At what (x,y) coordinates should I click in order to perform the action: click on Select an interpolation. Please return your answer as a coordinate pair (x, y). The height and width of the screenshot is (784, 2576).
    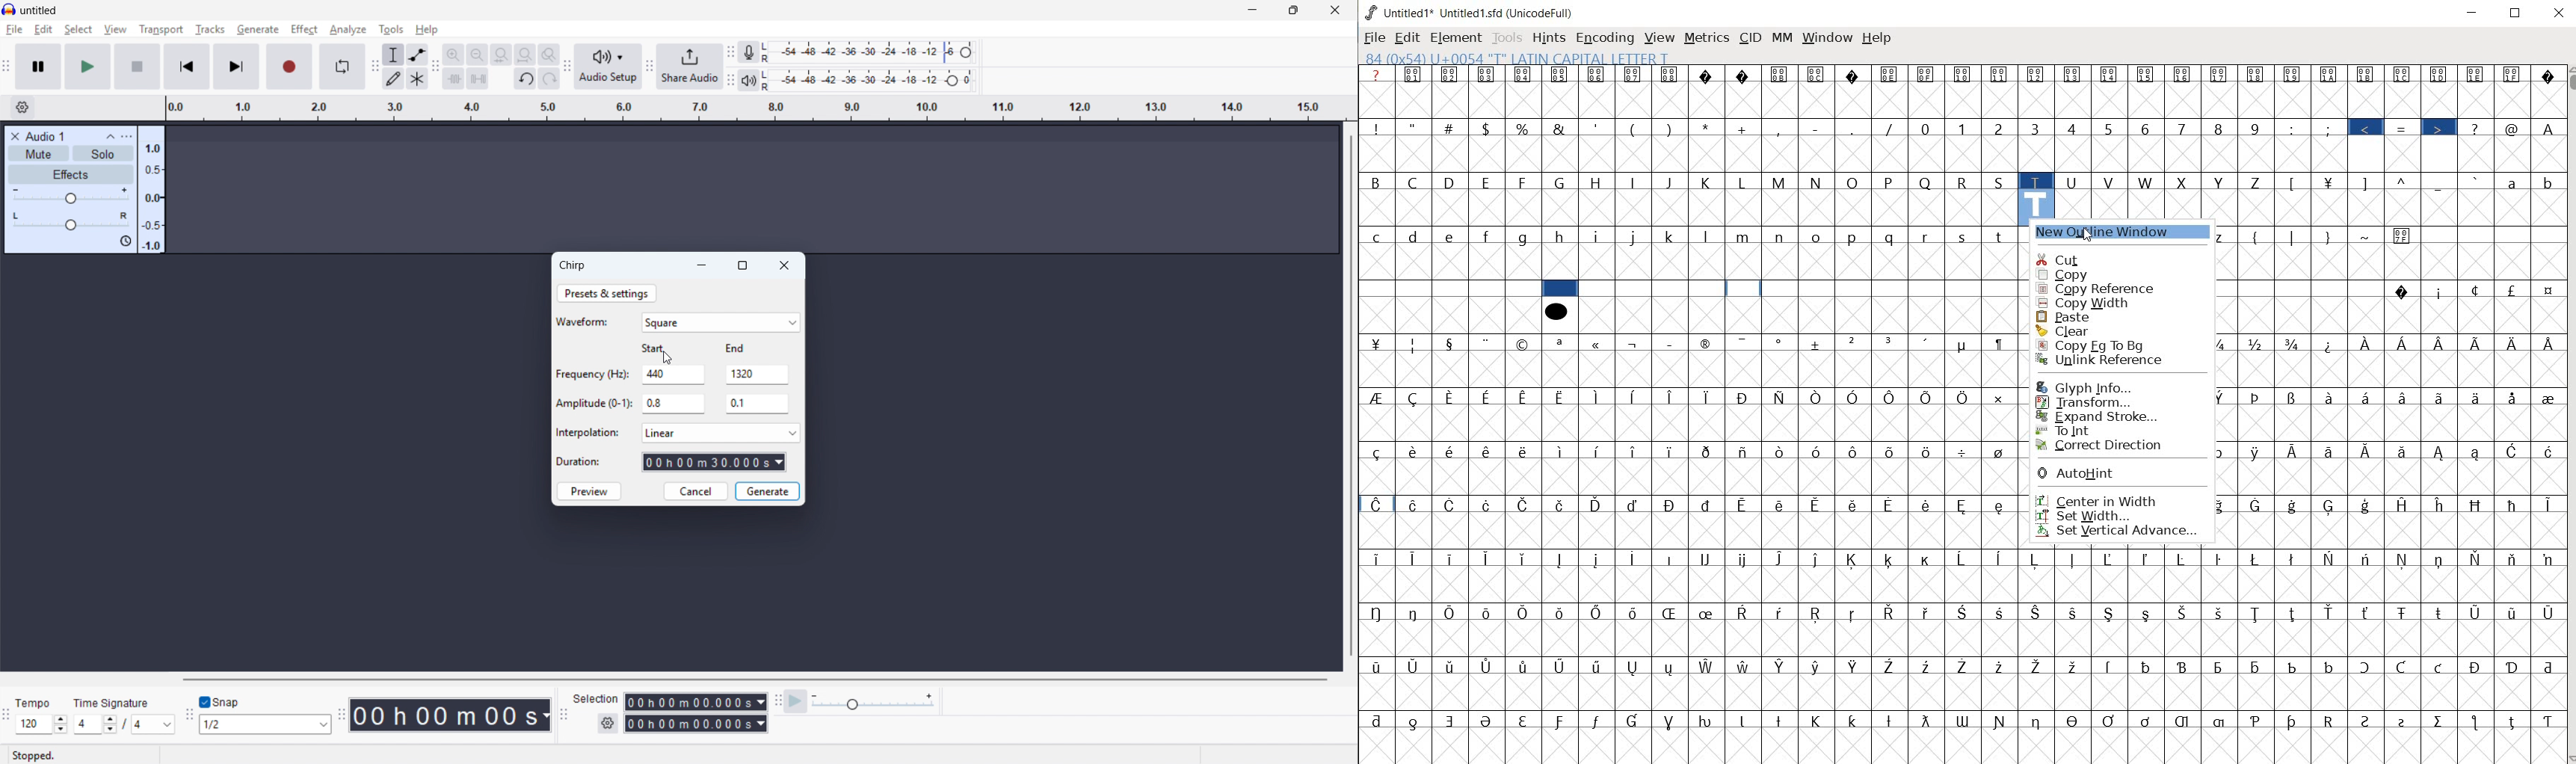
    Looking at the image, I should click on (720, 432).